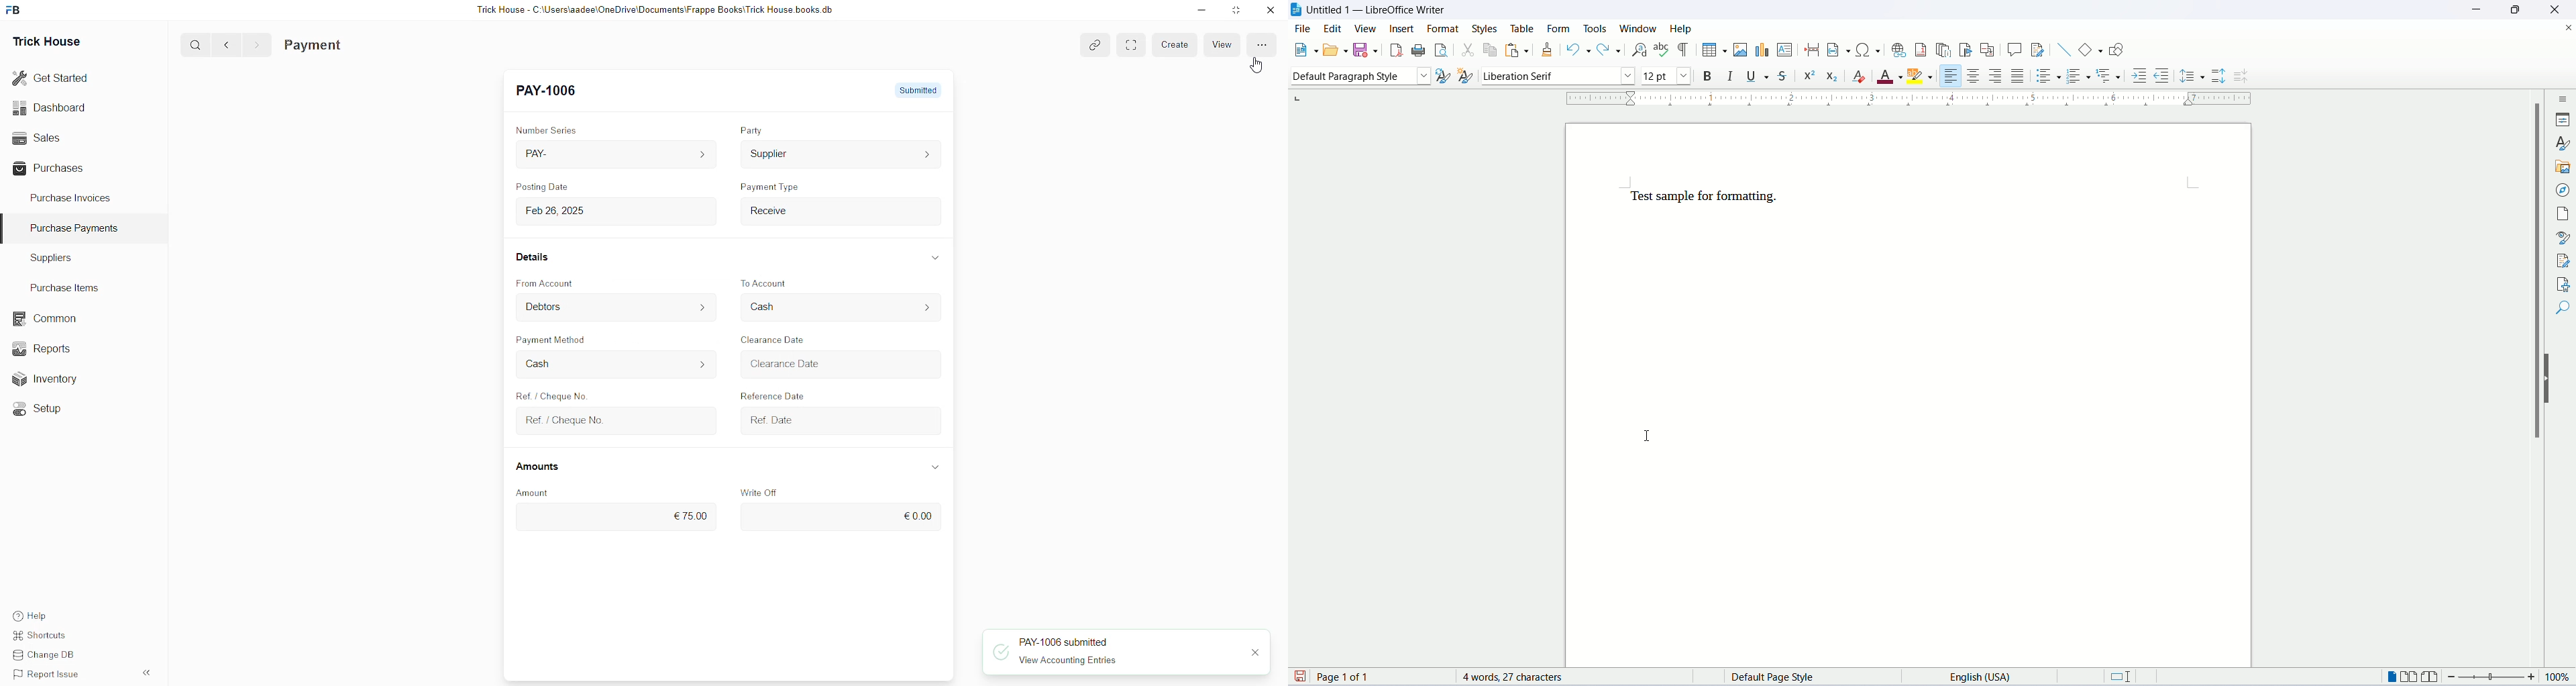  What do you see at coordinates (1466, 77) in the screenshot?
I see `new style` at bounding box center [1466, 77].